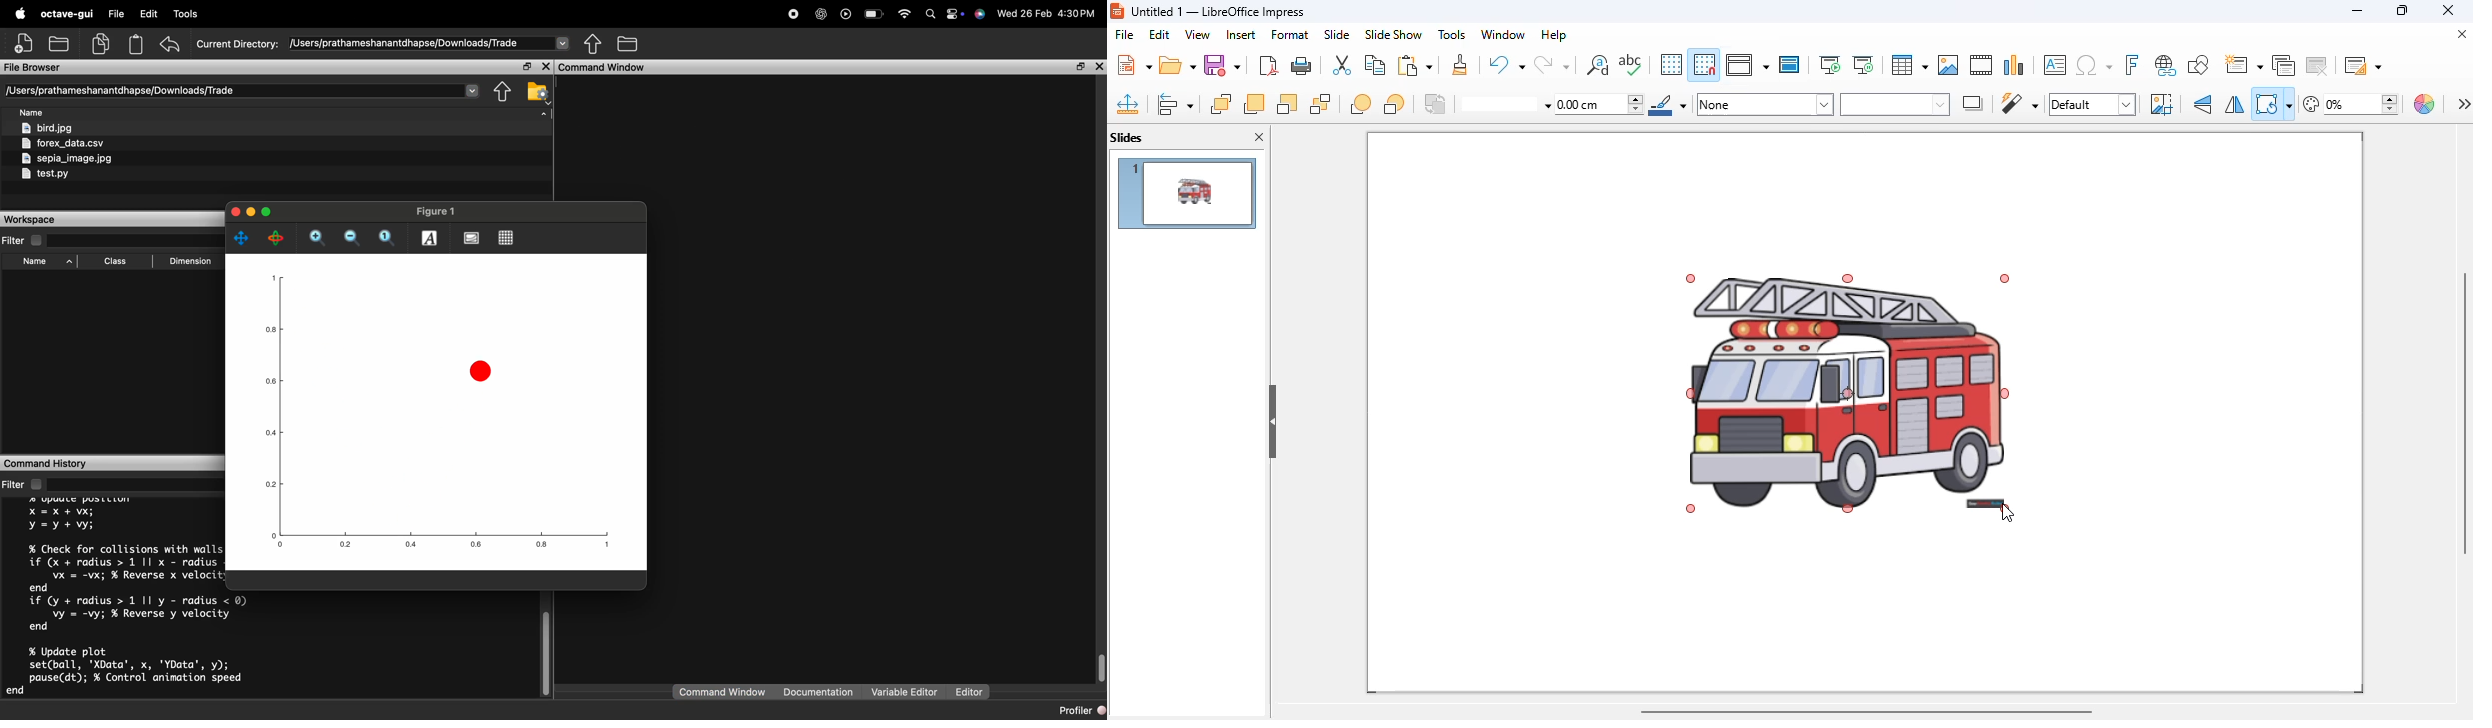  I want to click on show draw functions, so click(2199, 65).